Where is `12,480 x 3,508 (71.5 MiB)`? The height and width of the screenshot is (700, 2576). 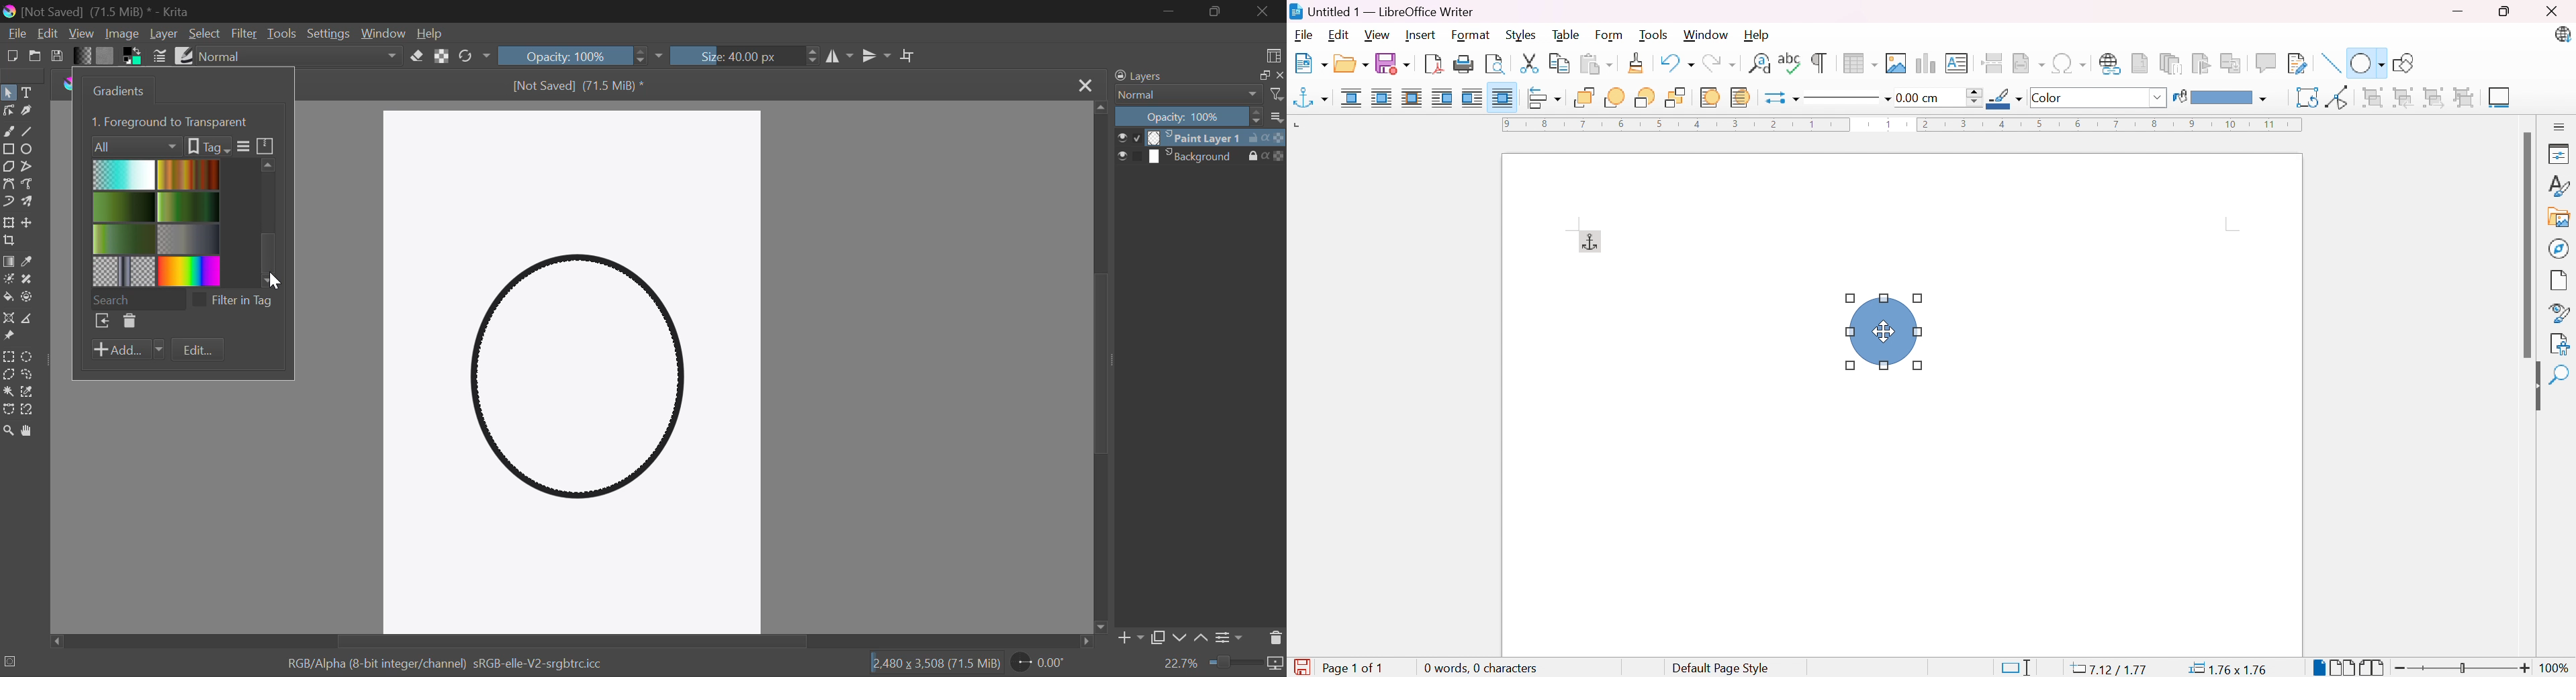
12,480 x 3,508 (71.5 MiB) is located at coordinates (936, 664).